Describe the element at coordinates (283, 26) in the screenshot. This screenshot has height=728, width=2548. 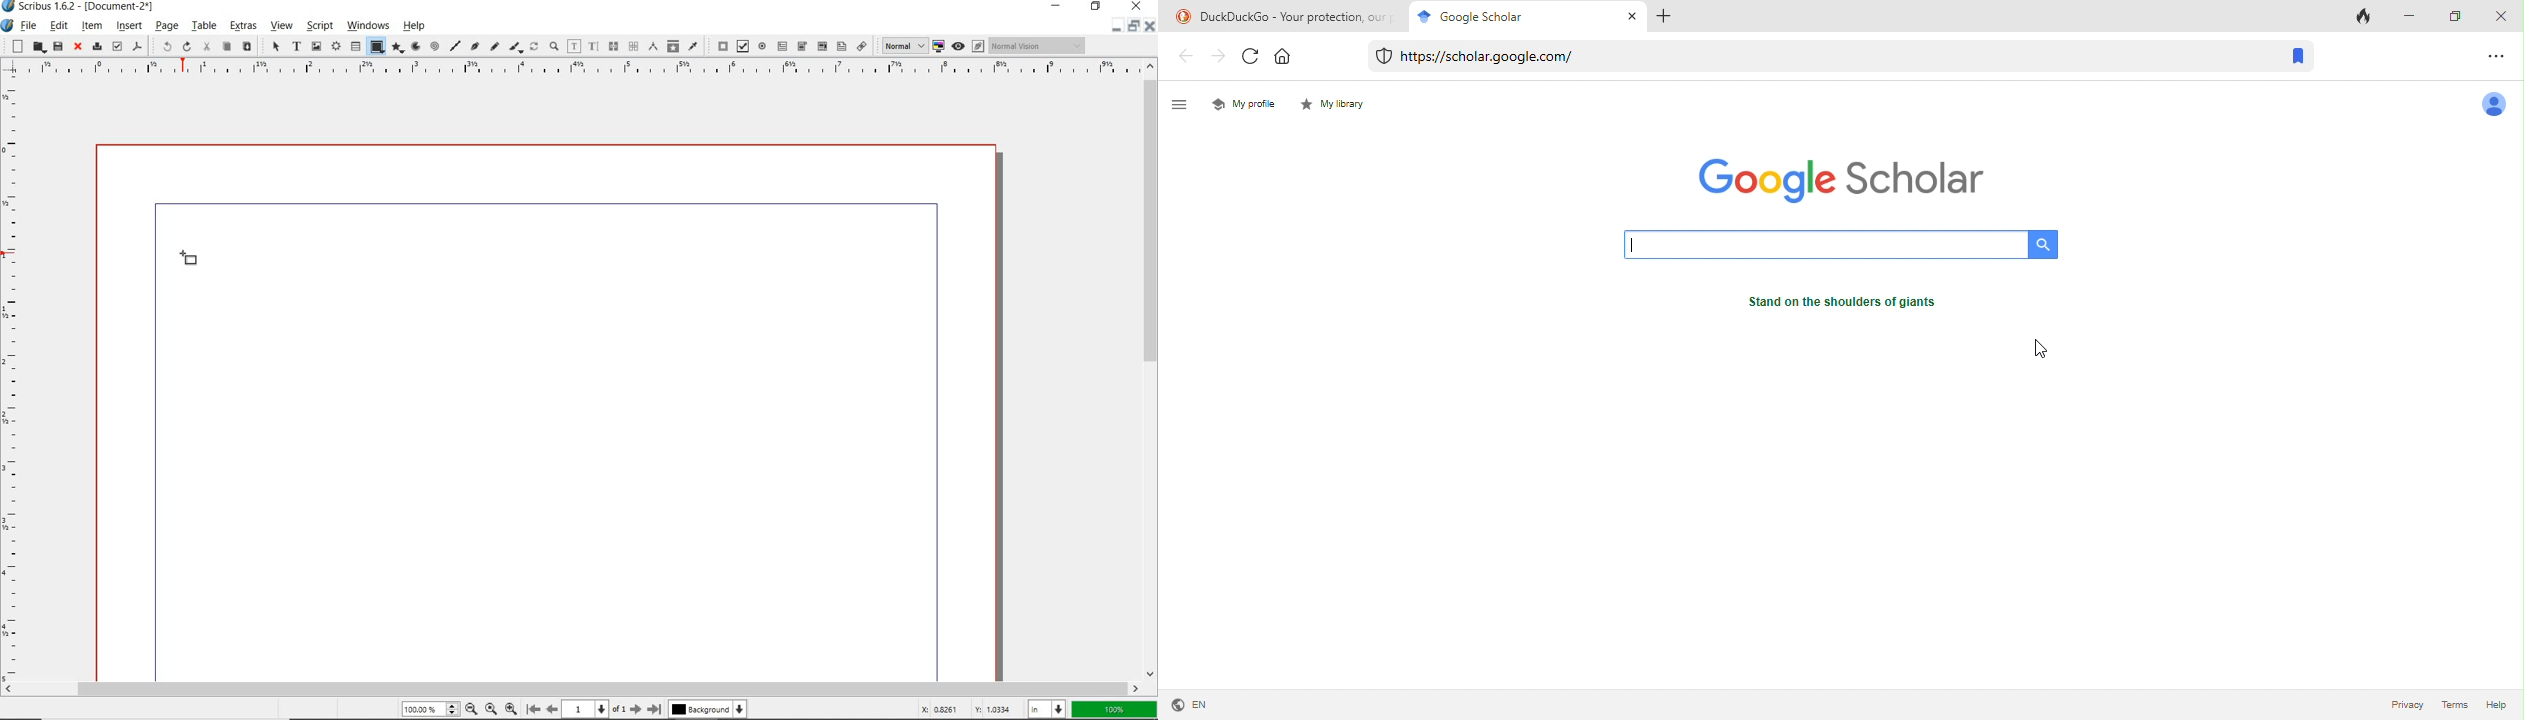
I see `view` at that location.